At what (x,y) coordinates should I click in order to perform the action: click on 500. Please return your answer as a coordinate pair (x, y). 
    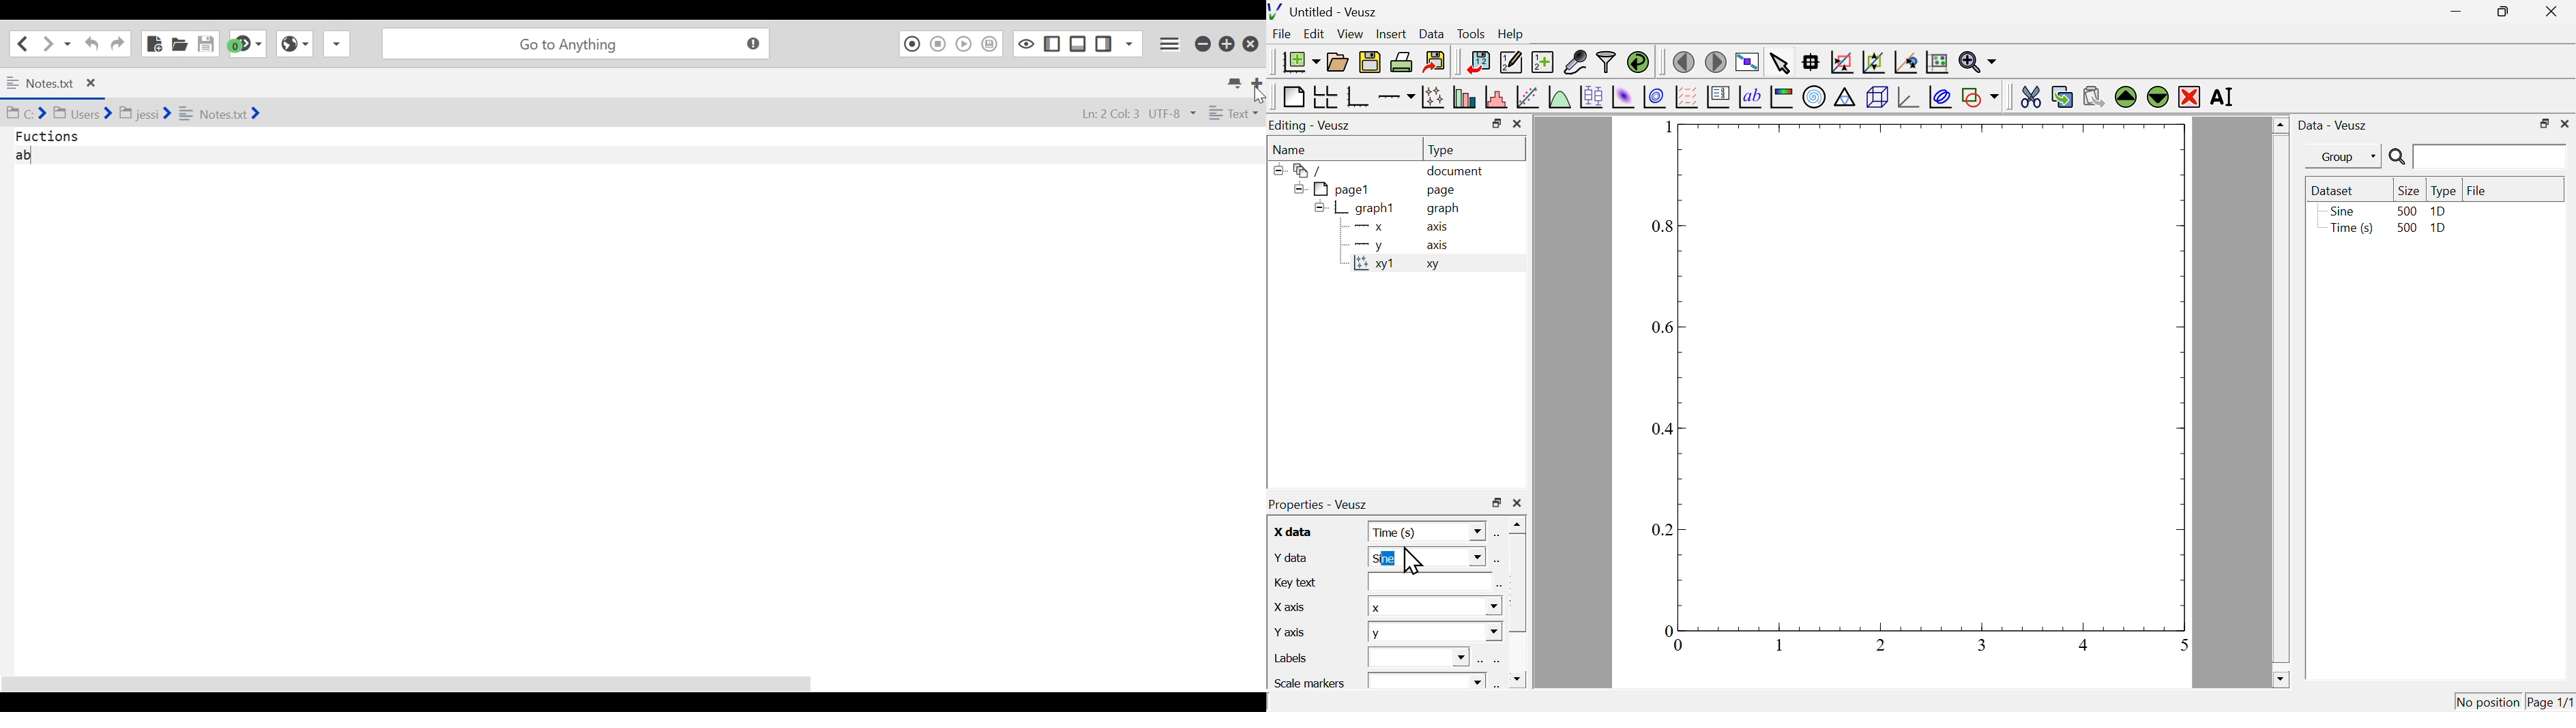
    Looking at the image, I should click on (2405, 228).